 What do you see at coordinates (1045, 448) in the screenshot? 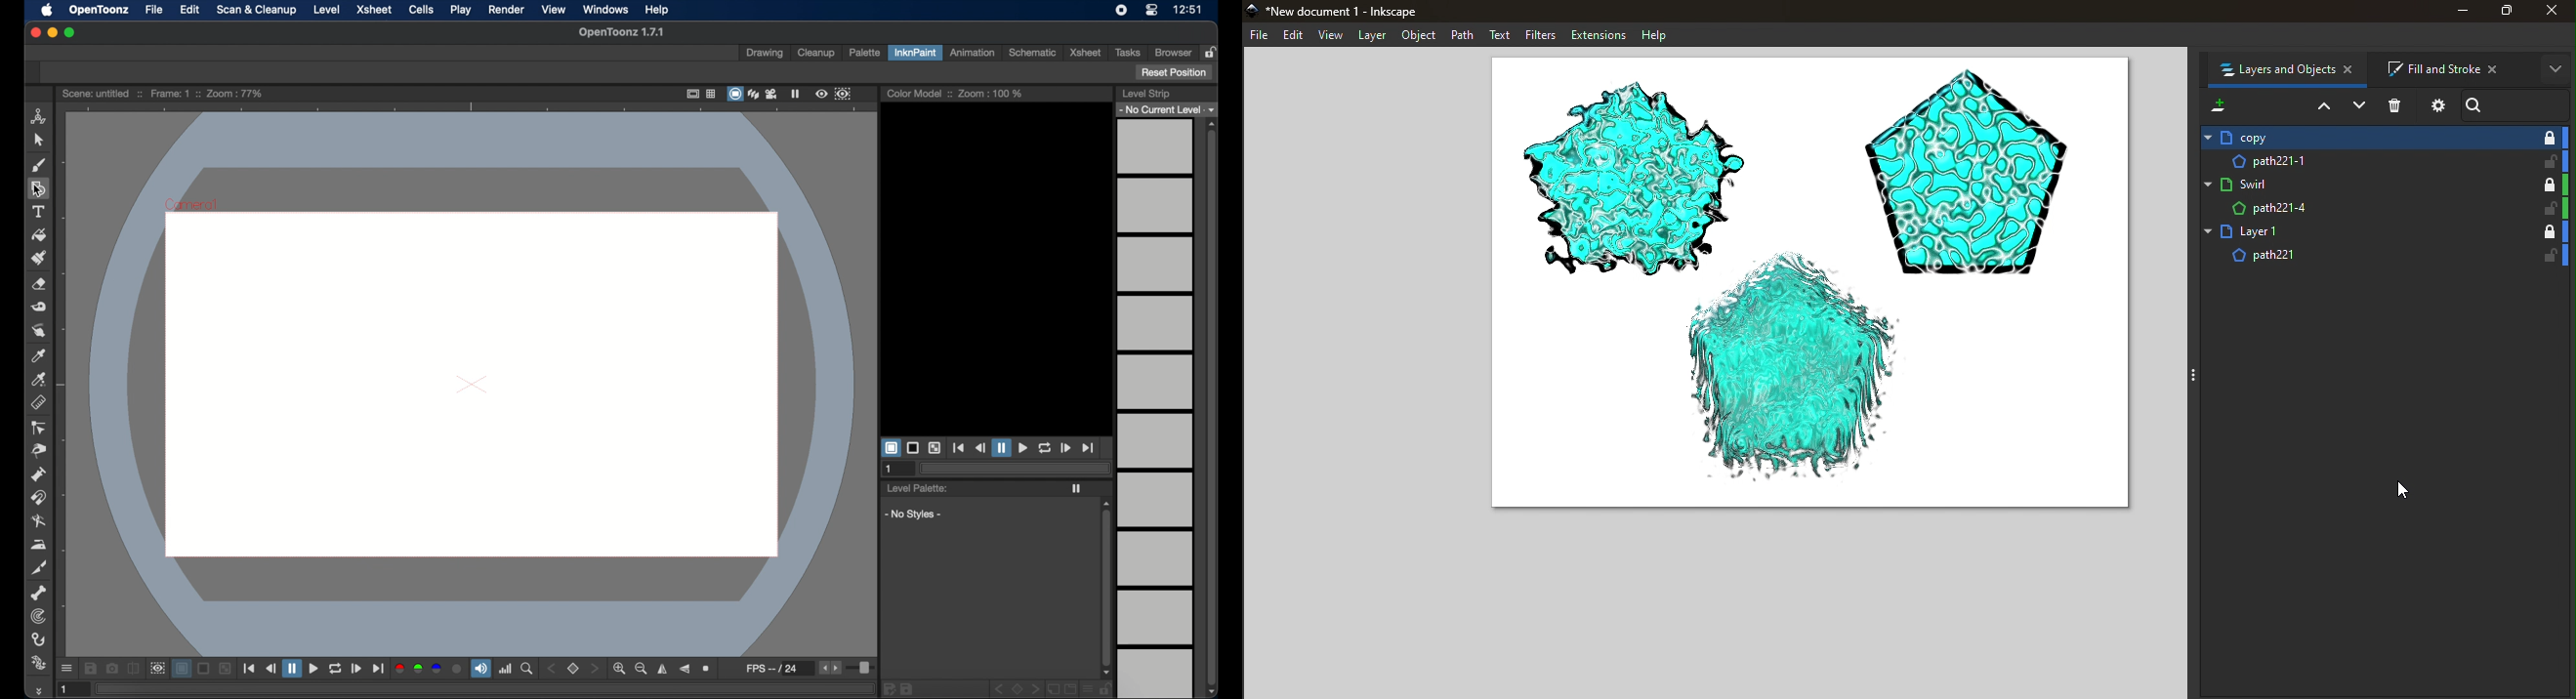
I see `loop` at bounding box center [1045, 448].